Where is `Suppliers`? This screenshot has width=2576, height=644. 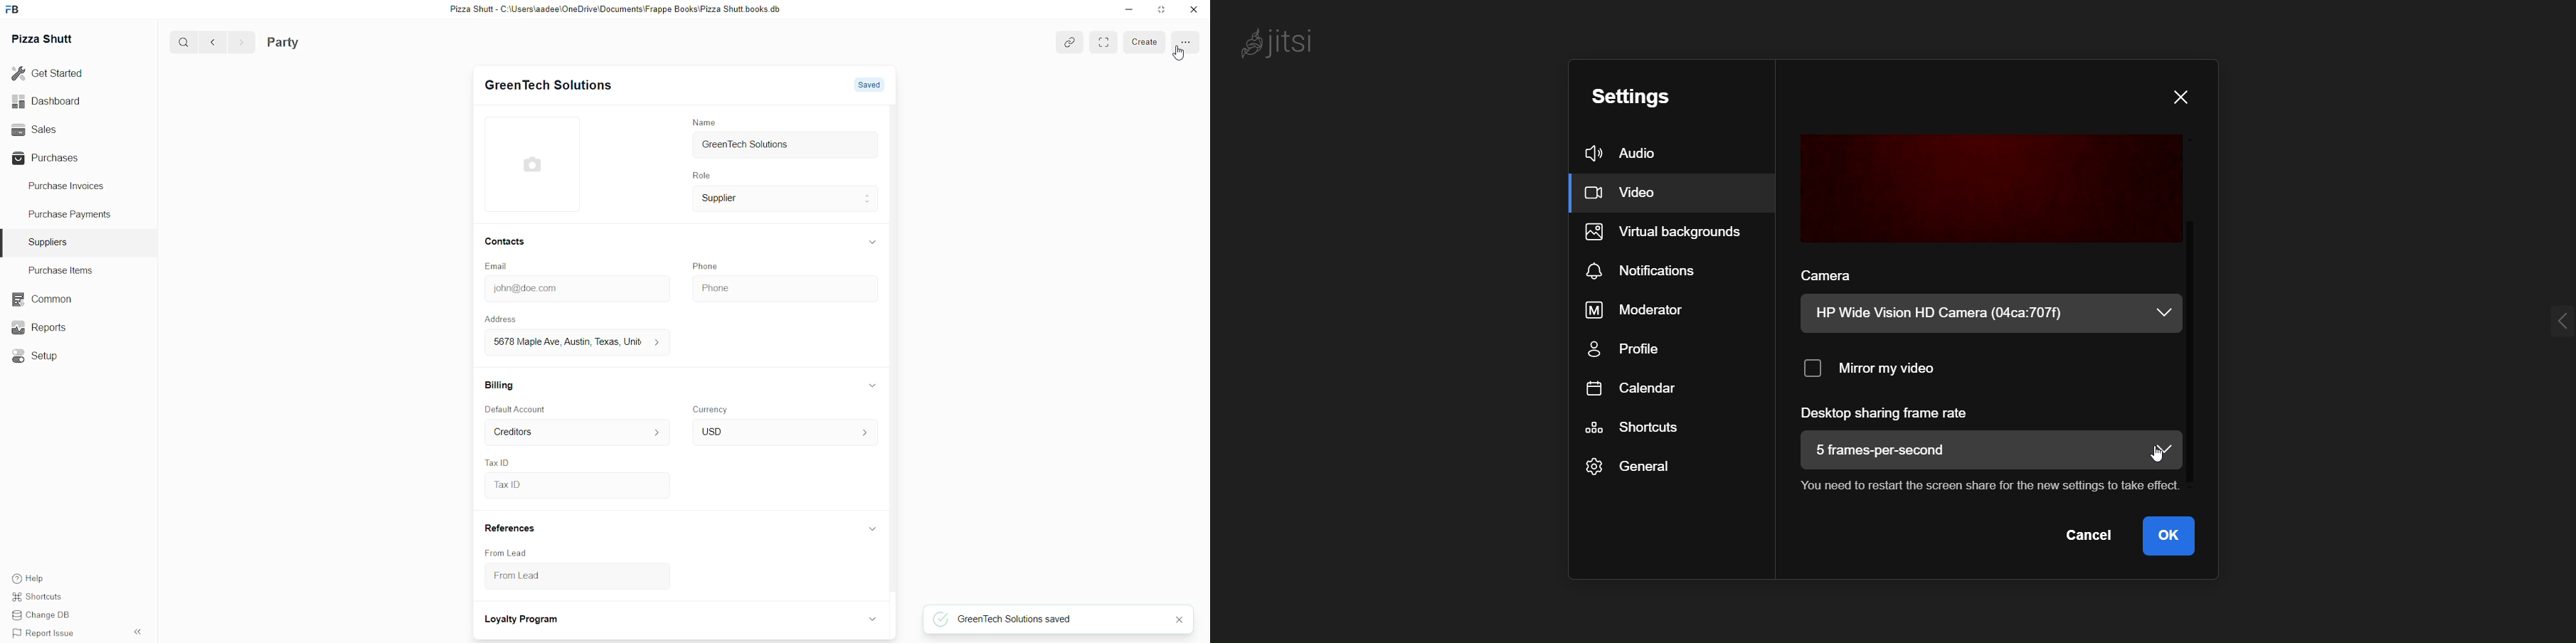 Suppliers is located at coordinates (50, 241).